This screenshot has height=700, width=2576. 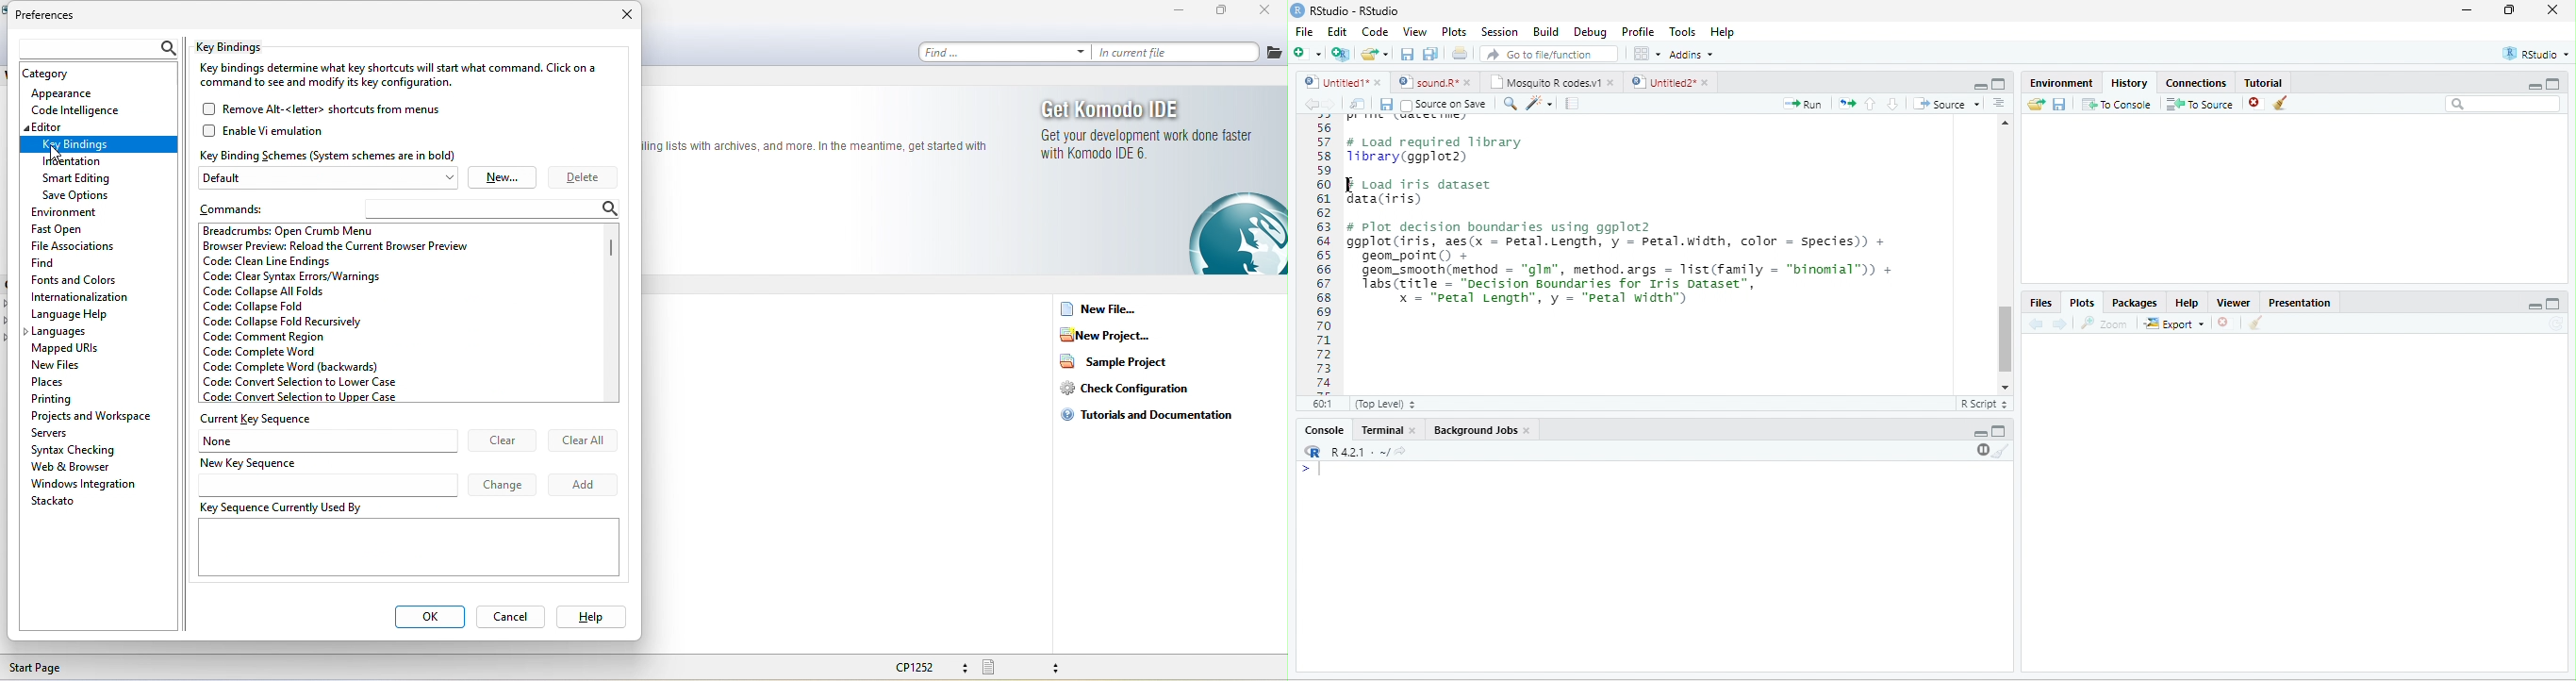 What do you see at coordinates (823, 149) in the screenshot?
I see `when connected to the internet this panel provide link to komodo resources including the community site mailing list with archive and more.` at bounding box center [823, 149].